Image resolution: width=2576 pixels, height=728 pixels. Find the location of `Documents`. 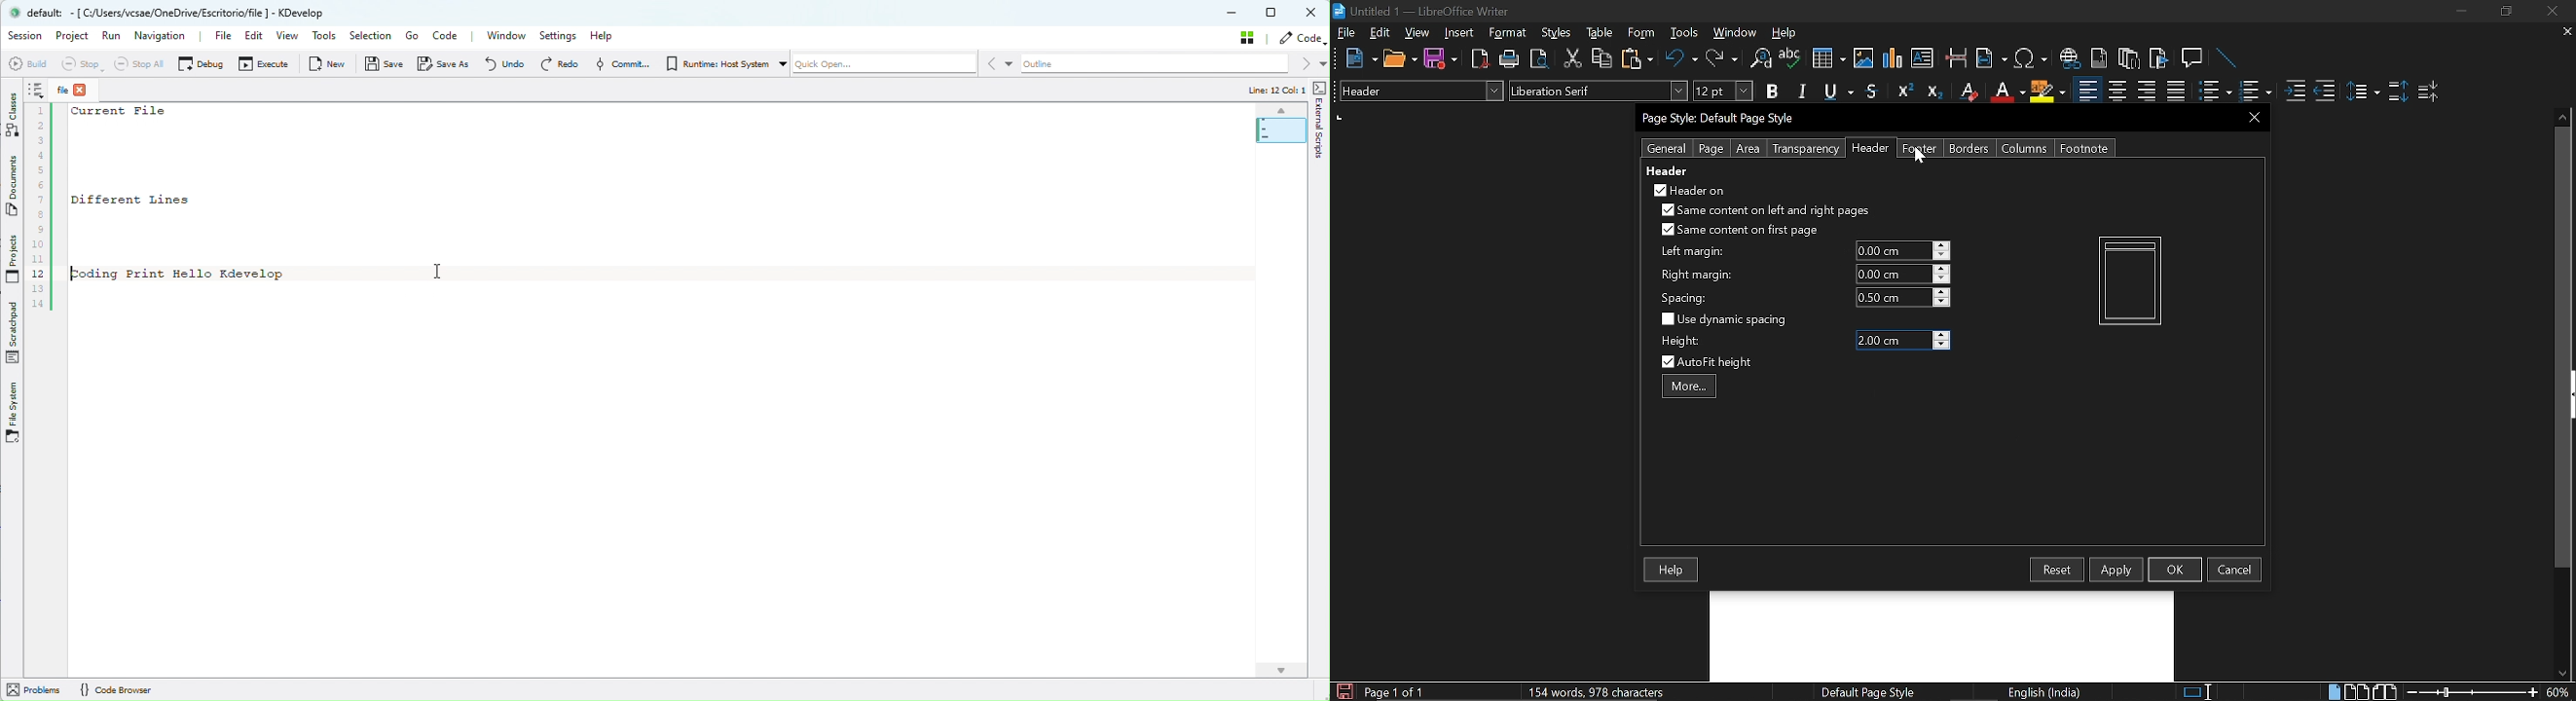

Documents is located at coordinates (14, 187).